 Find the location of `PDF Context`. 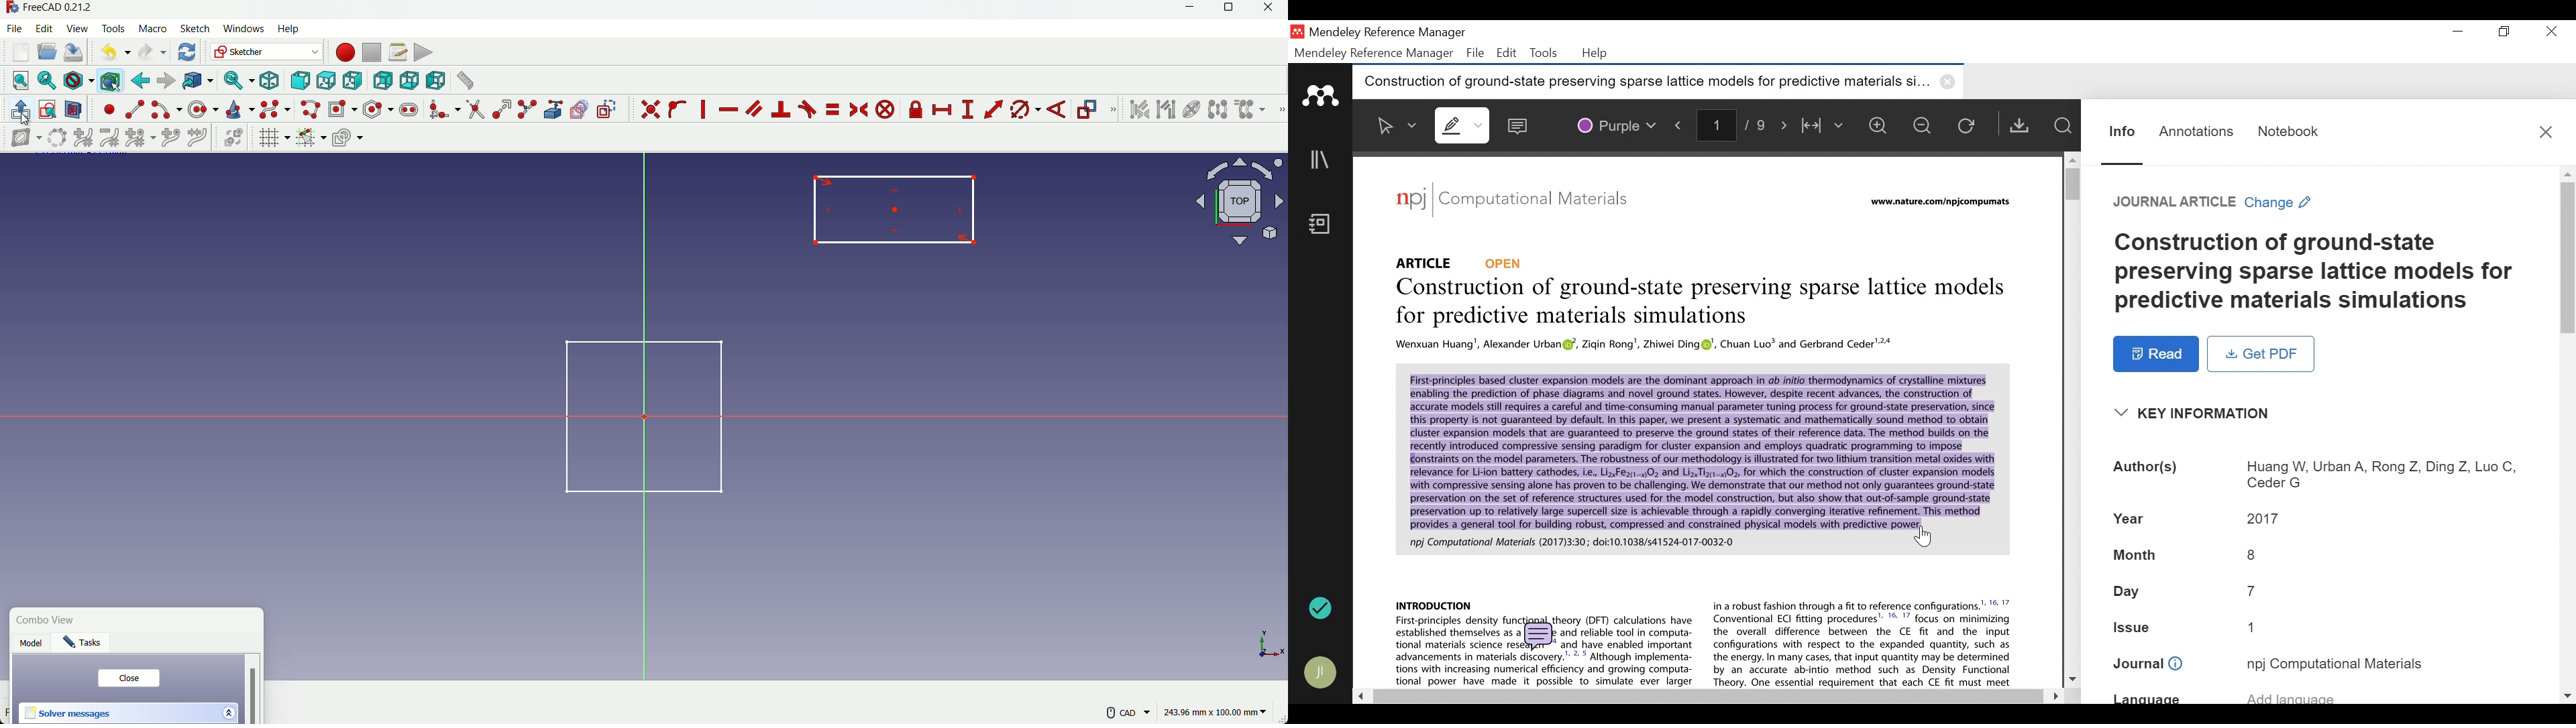

PDF Context is located at coordinates (1701, 459).